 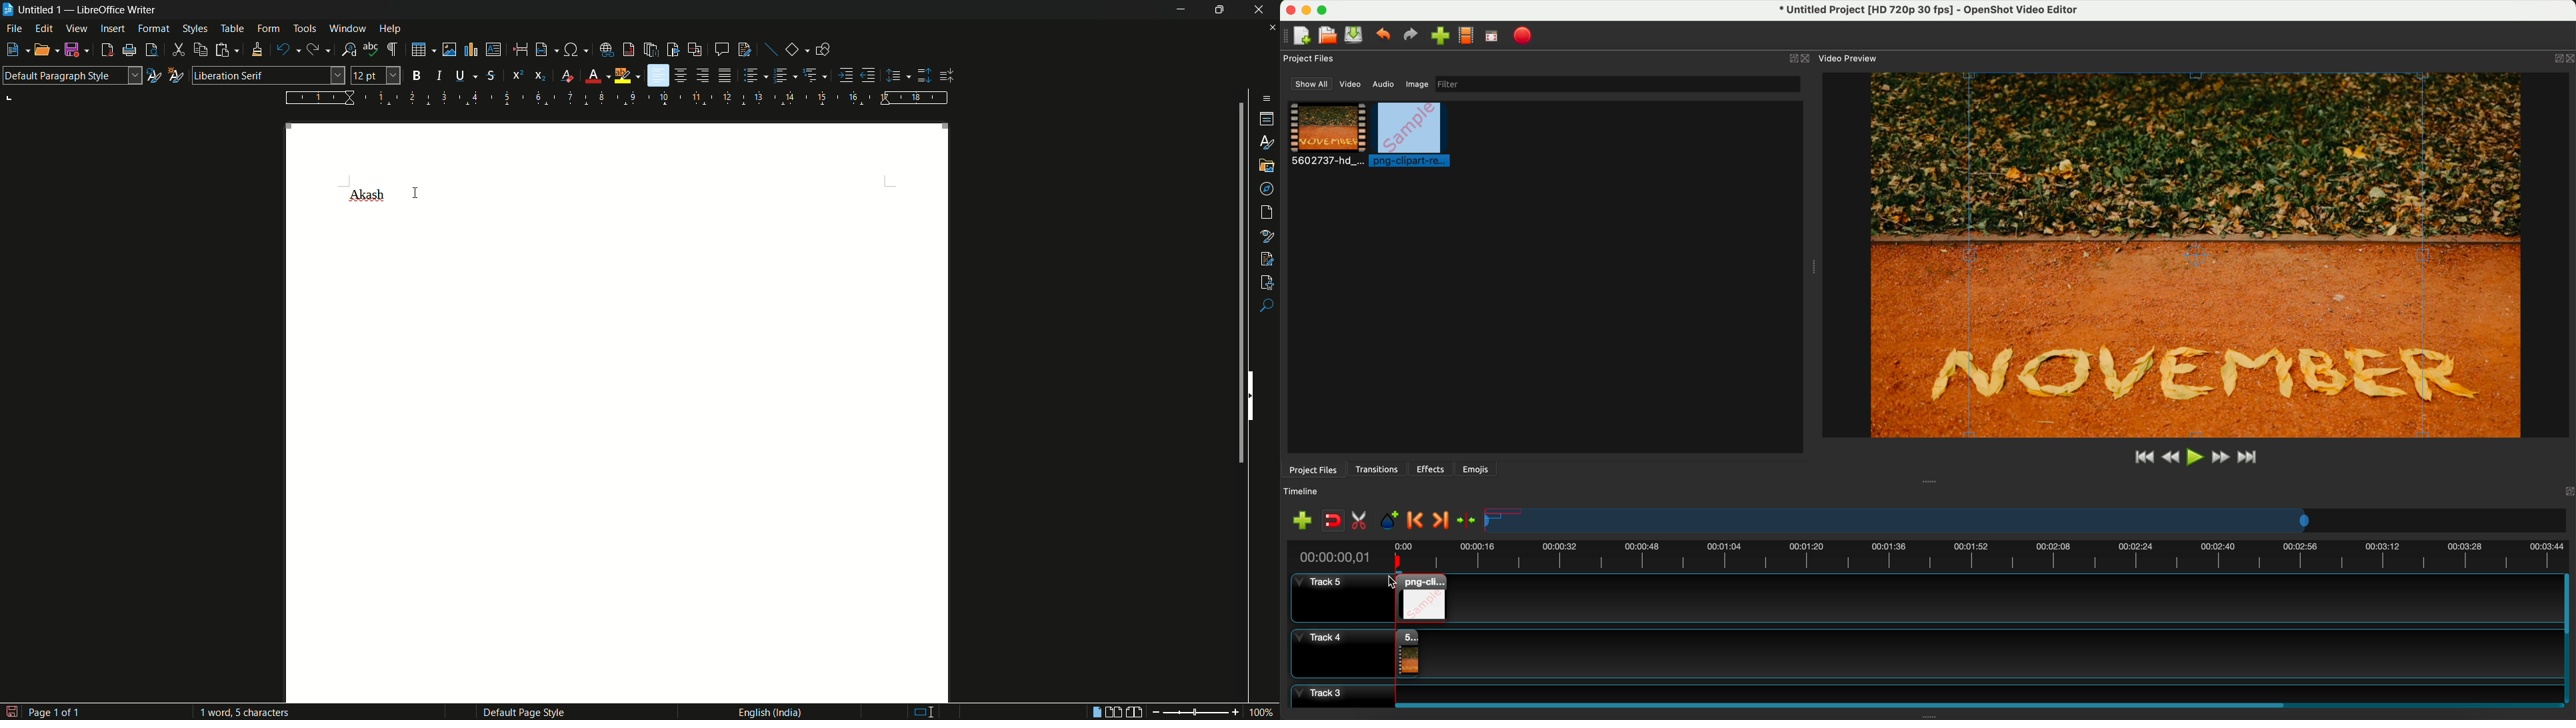 What do you see at coordinates (1267, 235) in the screenshot?
I see `style inspector` at bounding box center [1267, 235].